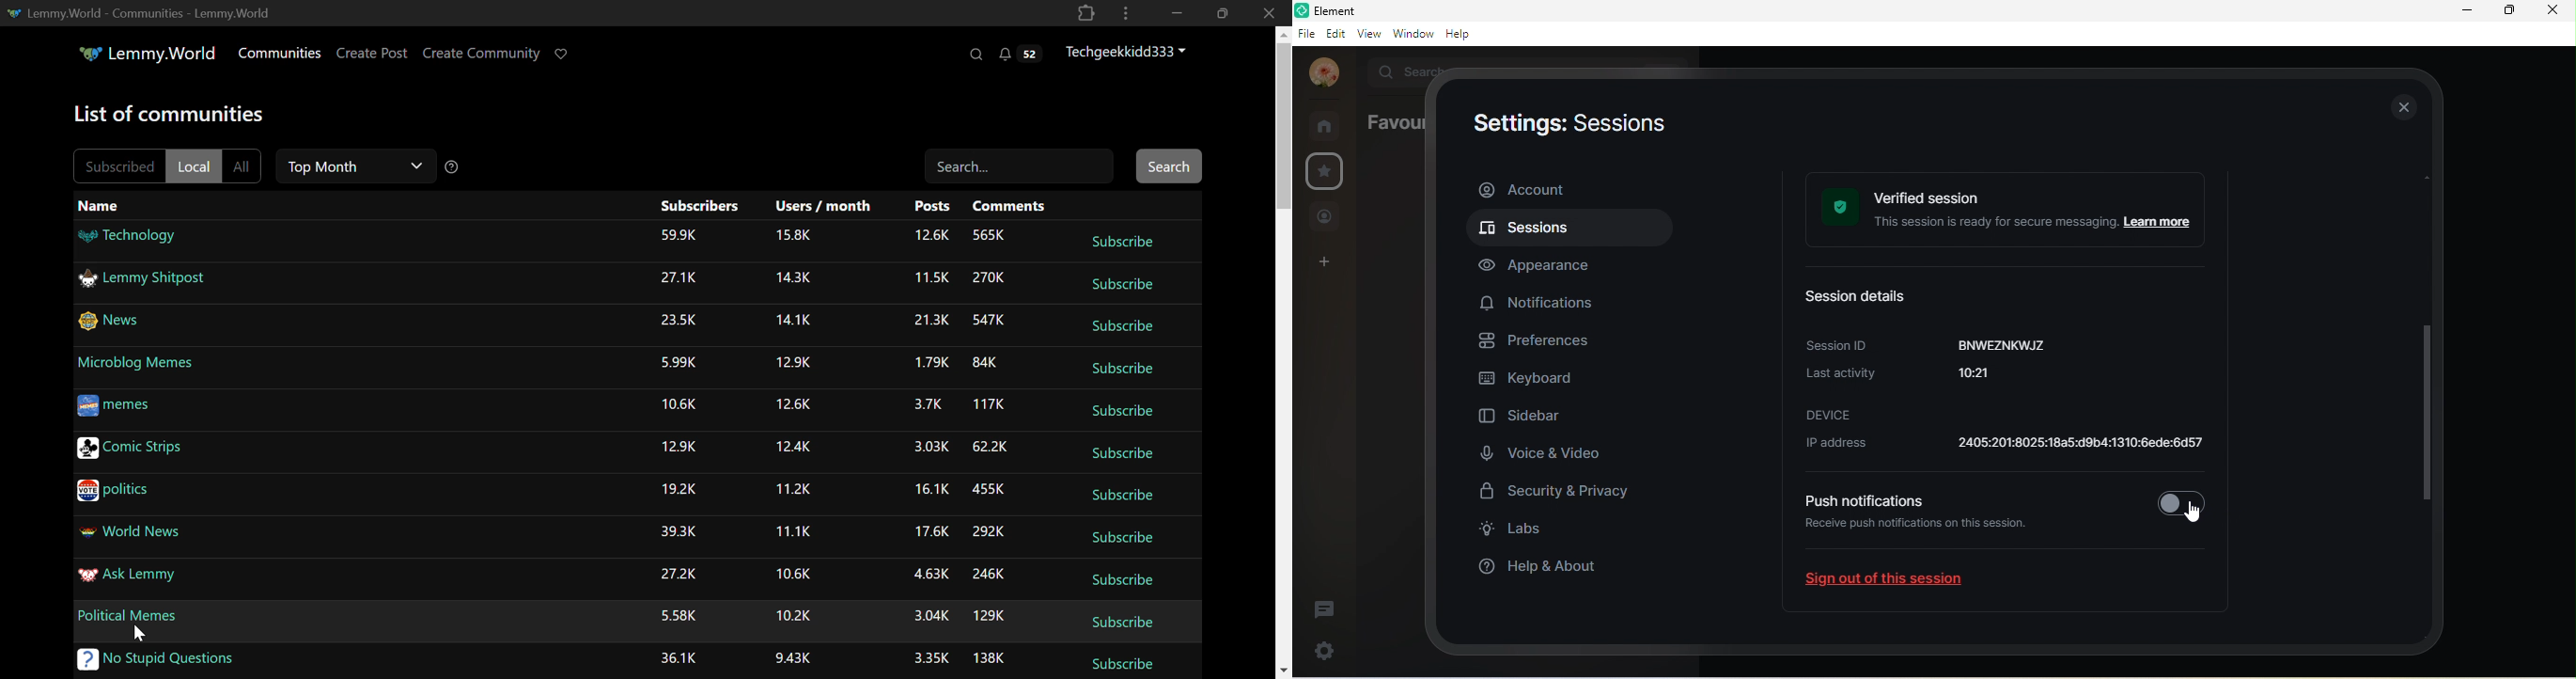 The image size is (2576, 700). Describe the element at coordinates (1323, 72) in the screenshot. I see `account` at that location.